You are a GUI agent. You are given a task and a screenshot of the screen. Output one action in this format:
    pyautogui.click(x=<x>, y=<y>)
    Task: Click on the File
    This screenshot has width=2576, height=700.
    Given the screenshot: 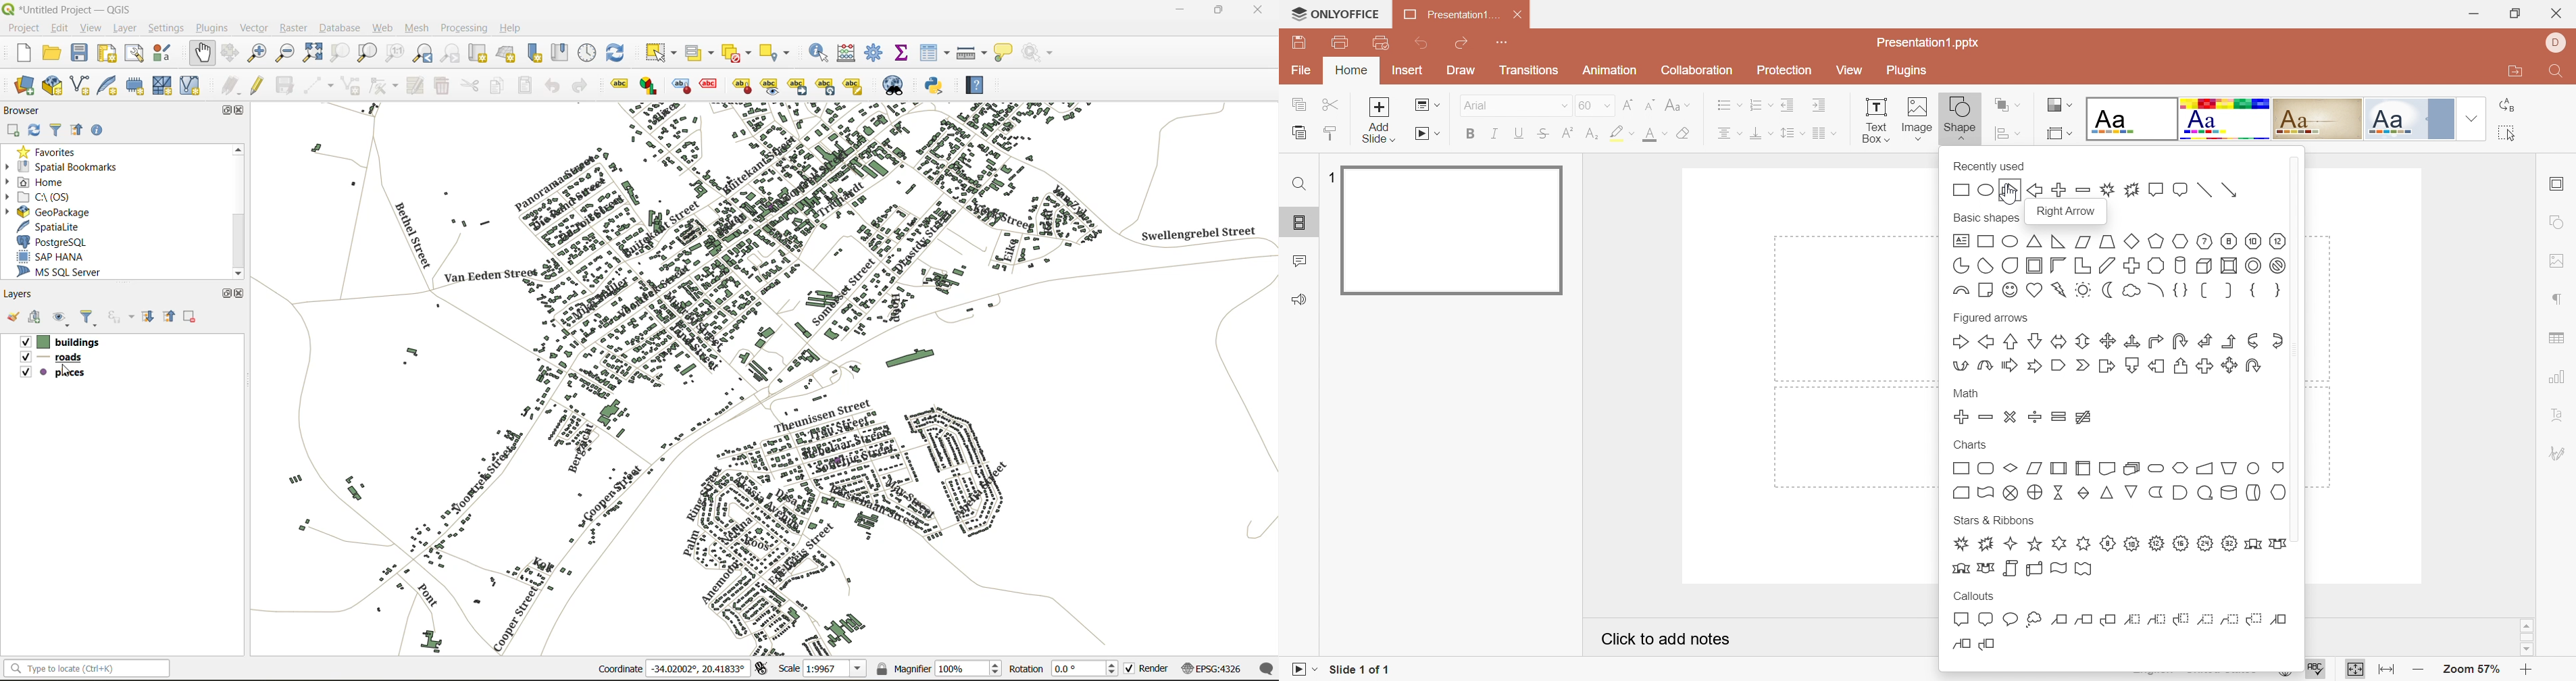 What is the action you would take?
    pyautogui.click(x=1301, y=71)
    